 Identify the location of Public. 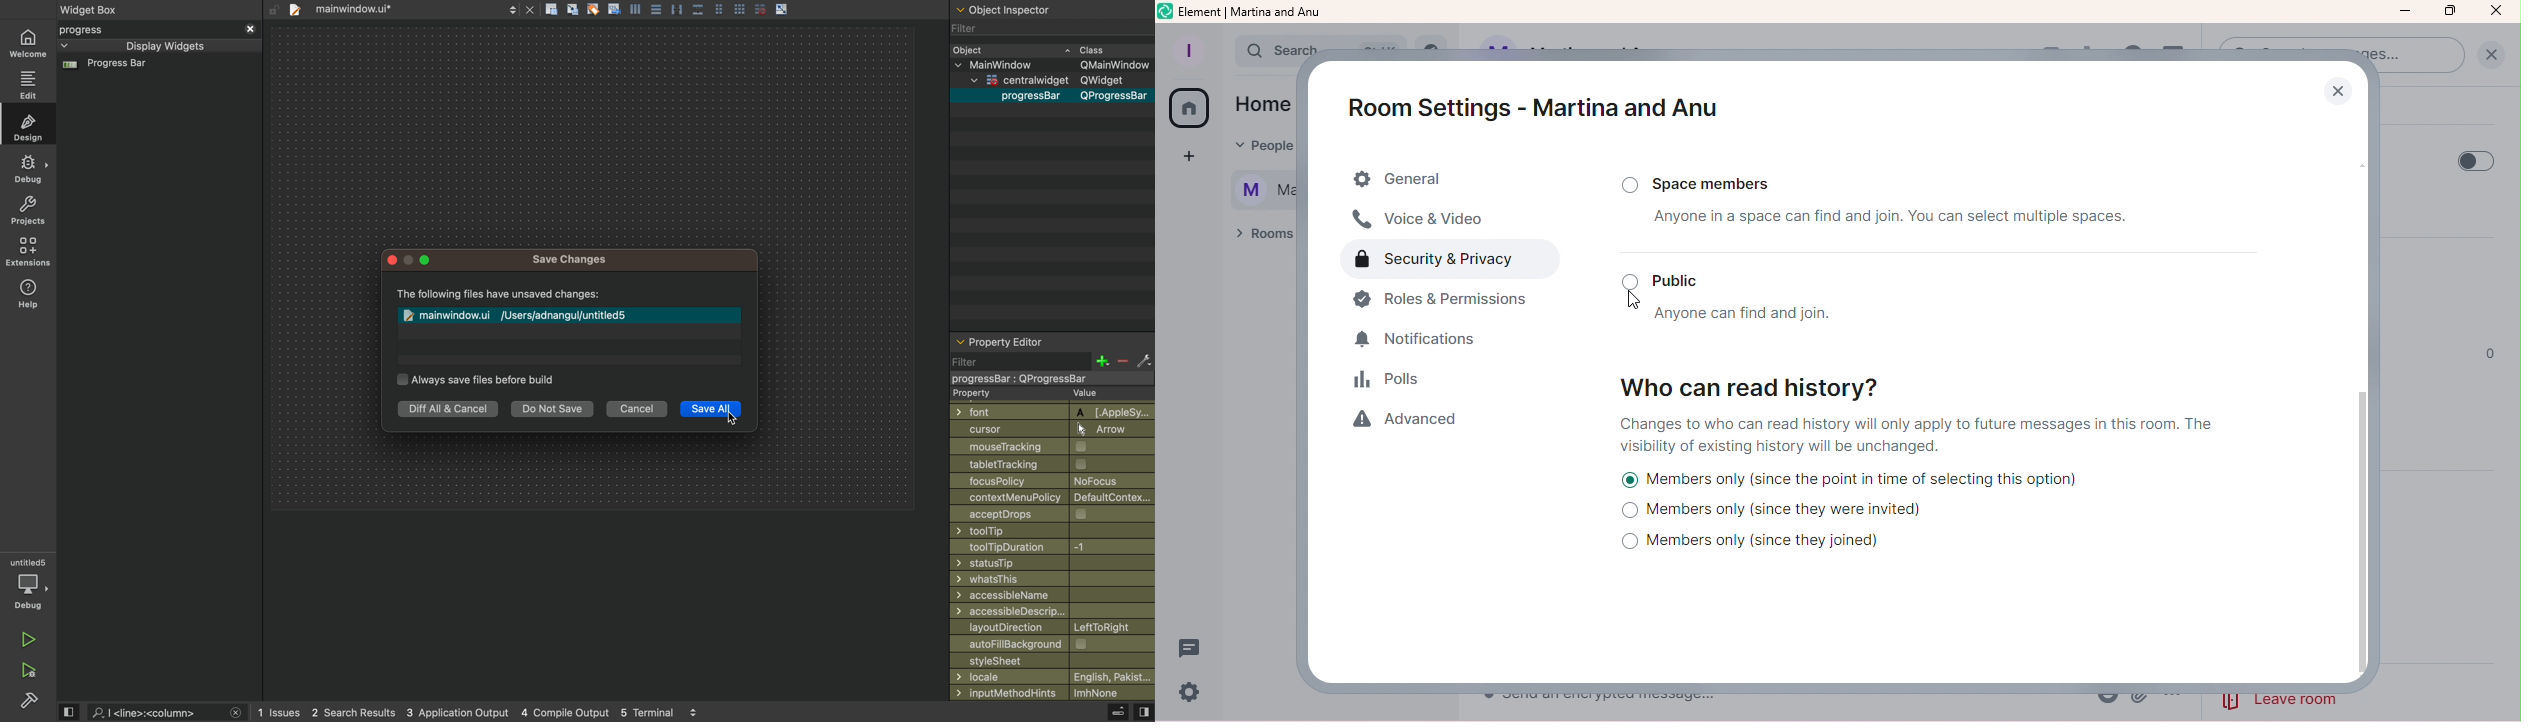
(1674, 279).